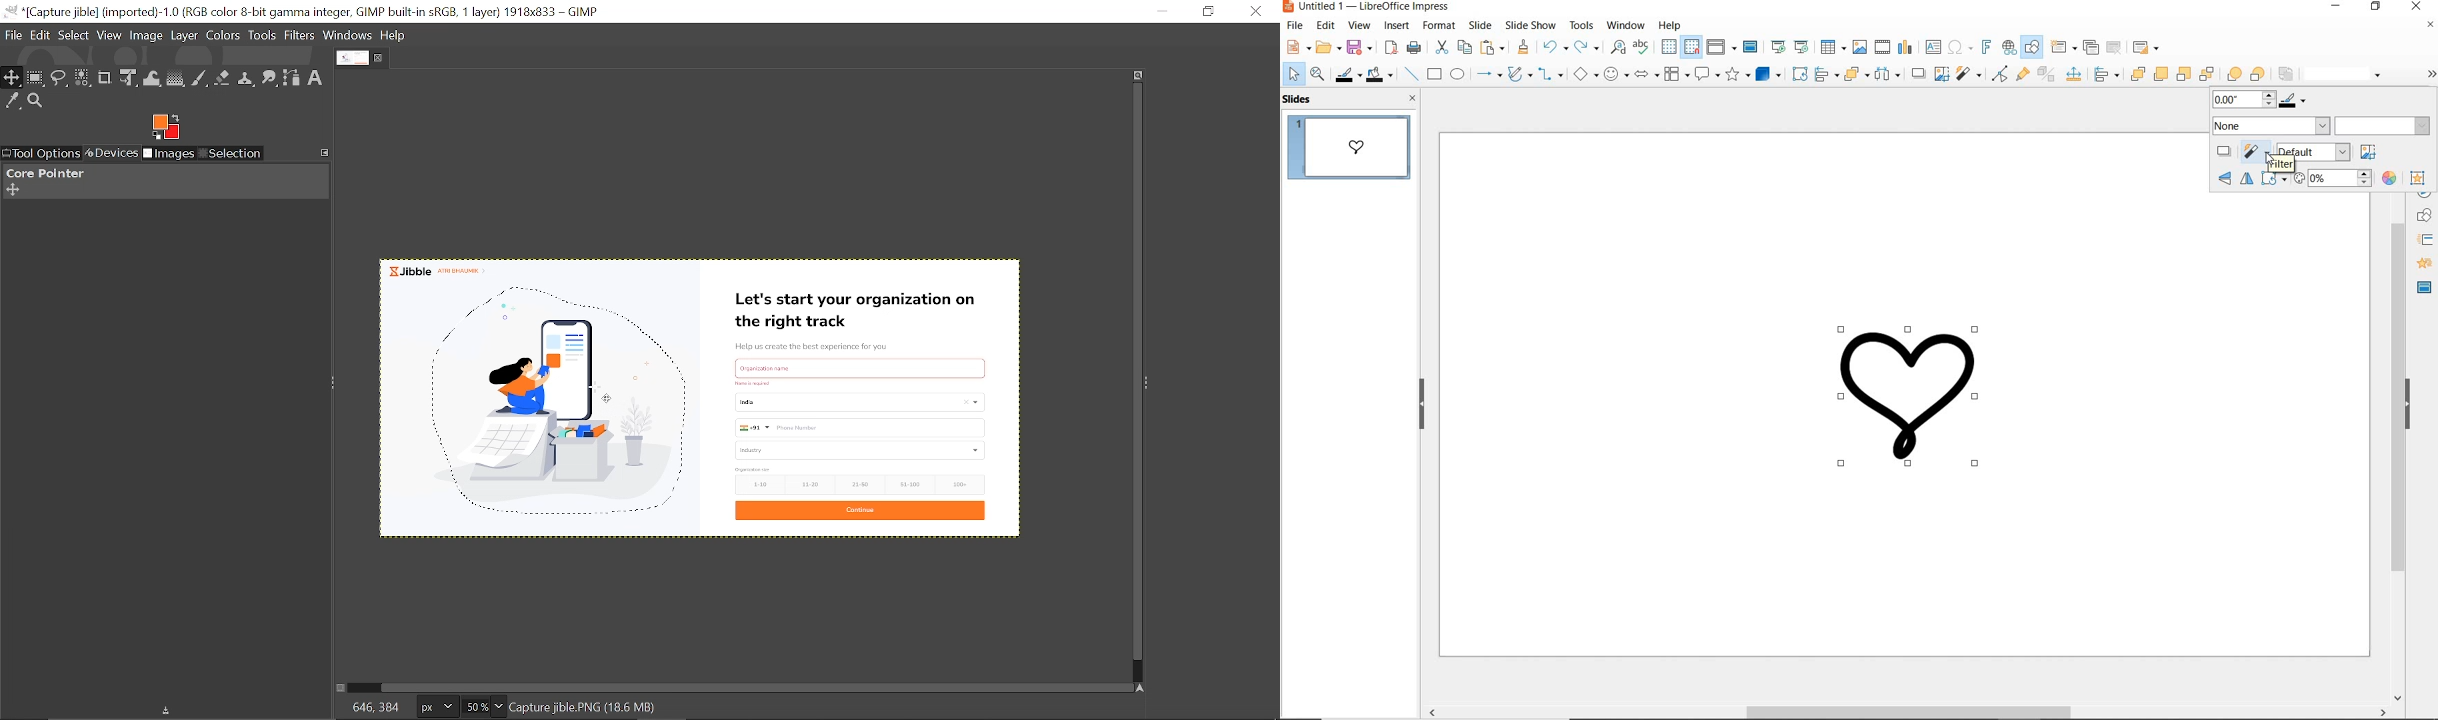 This screenshot has height=728, width=2464. Describe the element at coordinates (2428, 26) in the screenshot. I see `` at that location.